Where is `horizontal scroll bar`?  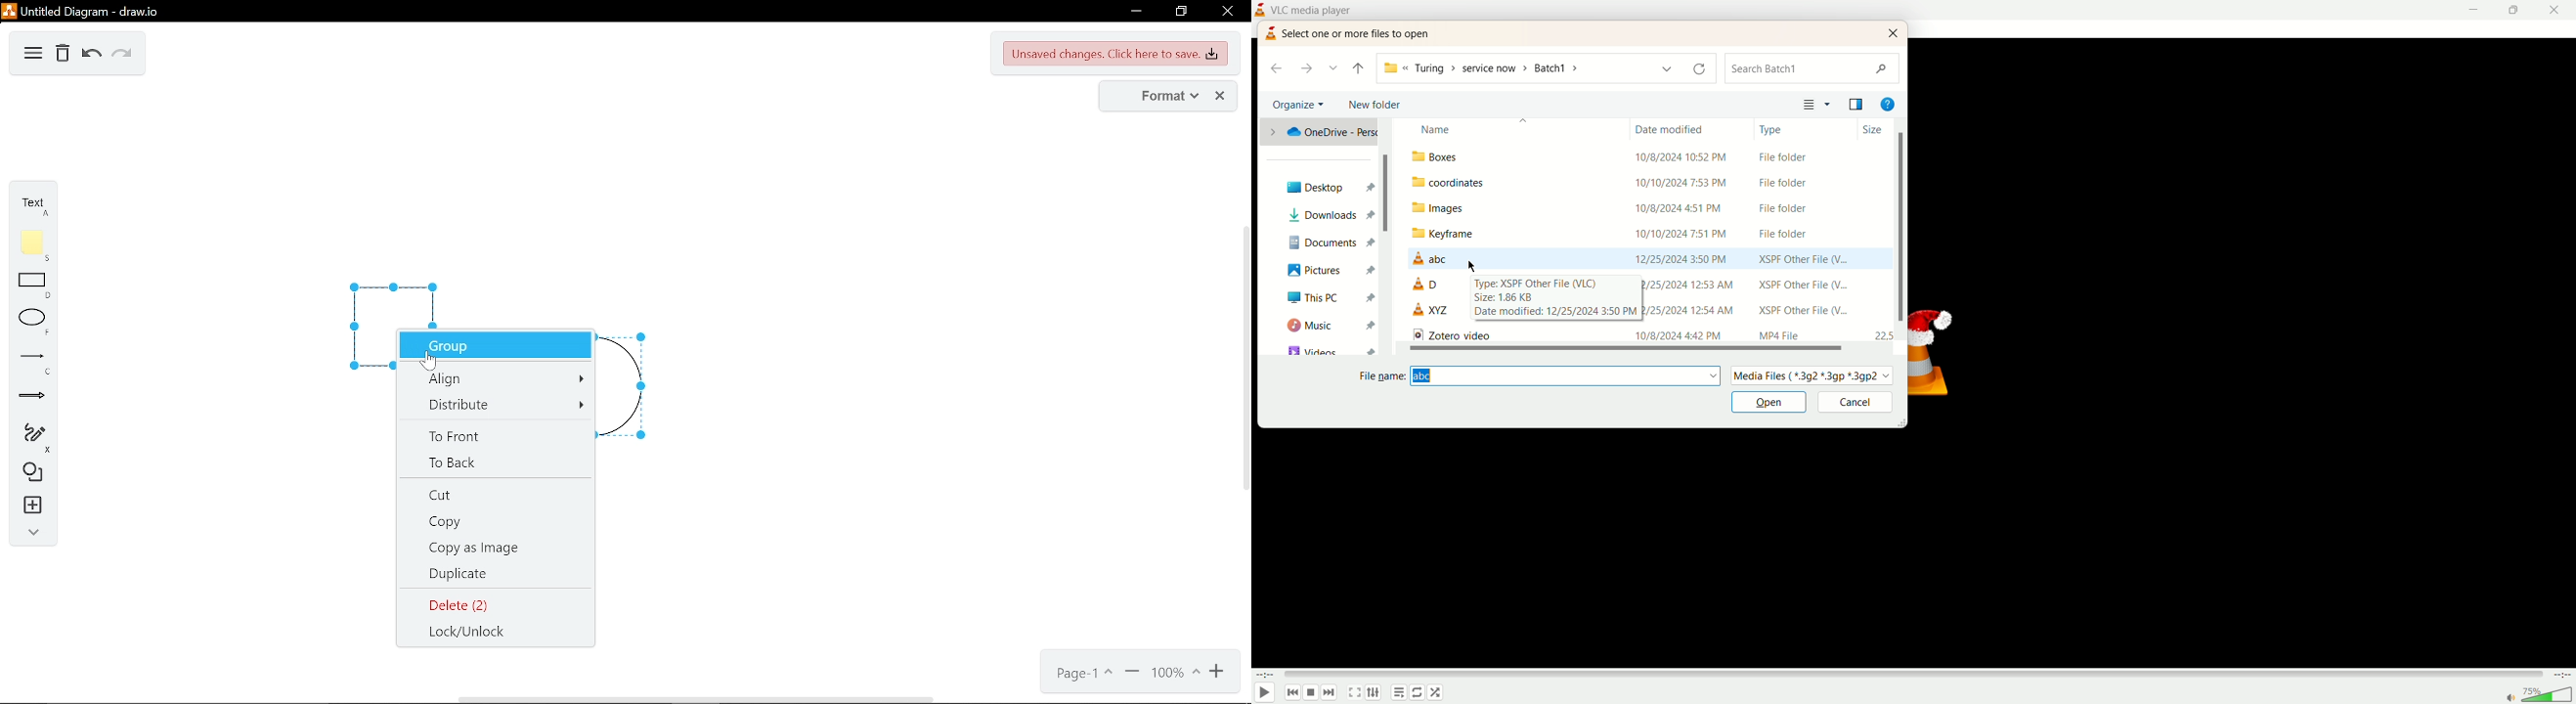 horizontal scroll bar is located at coordinates (1626, 348).